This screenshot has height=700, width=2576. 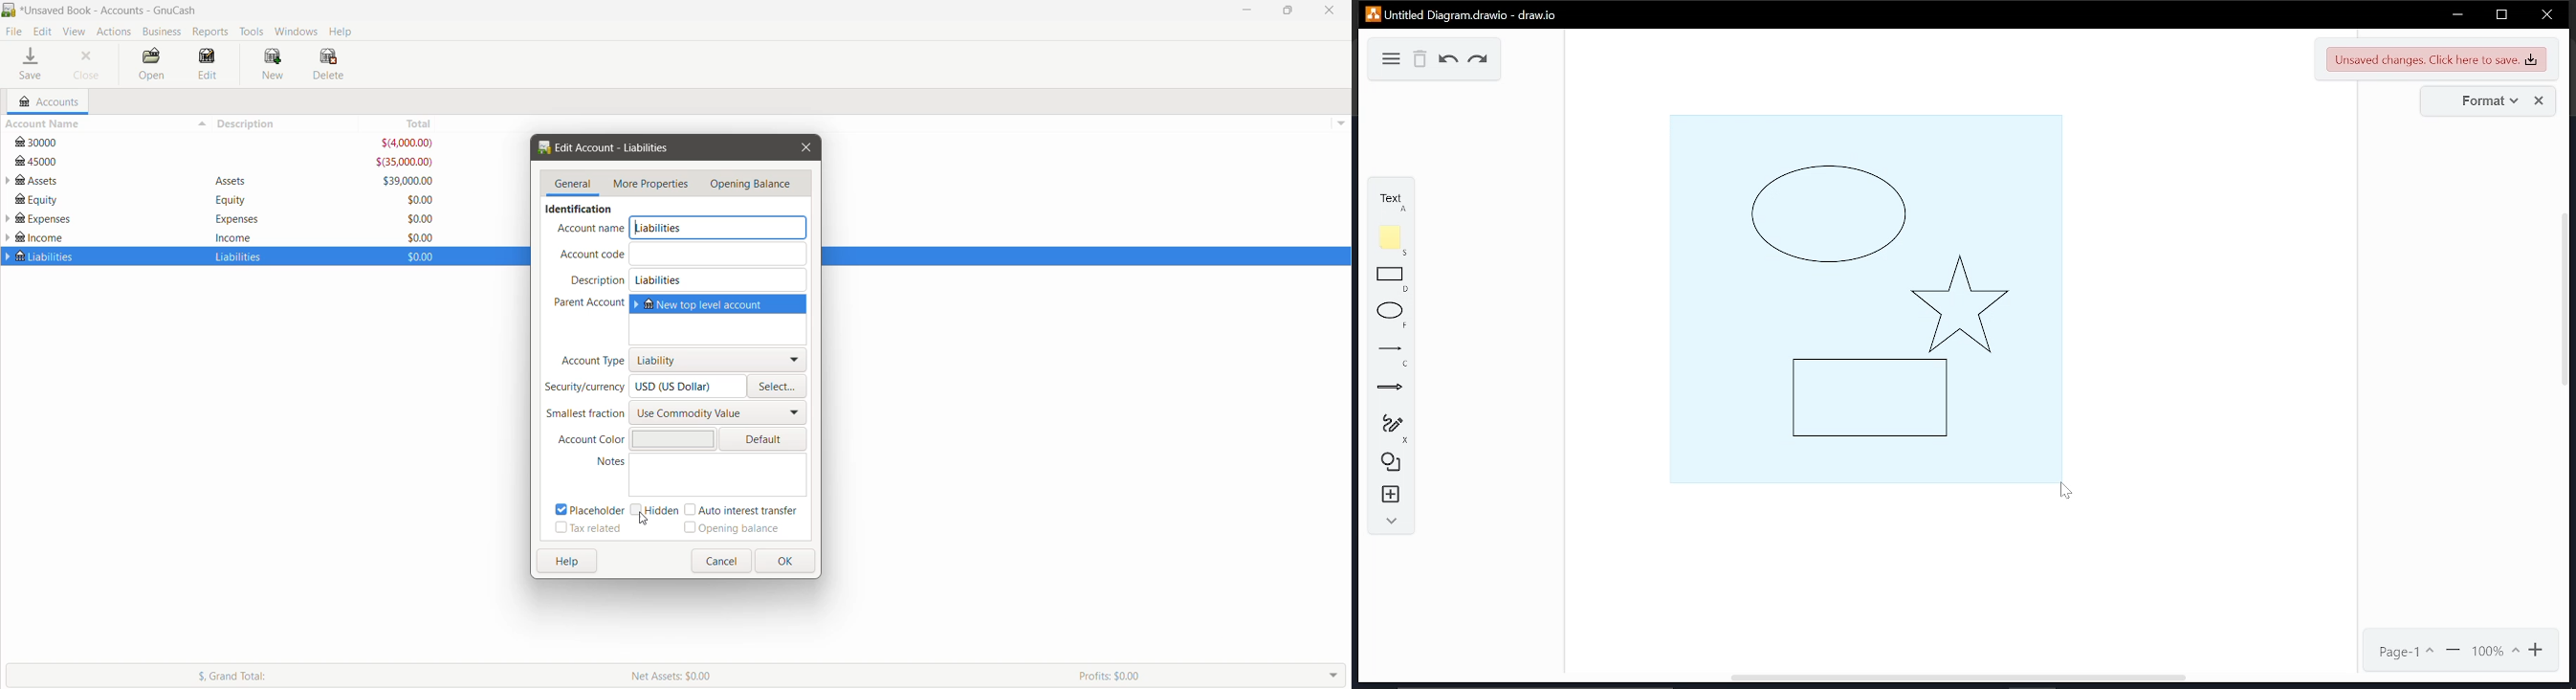 I want to click on Net Assets, so click(x=846, y=676).